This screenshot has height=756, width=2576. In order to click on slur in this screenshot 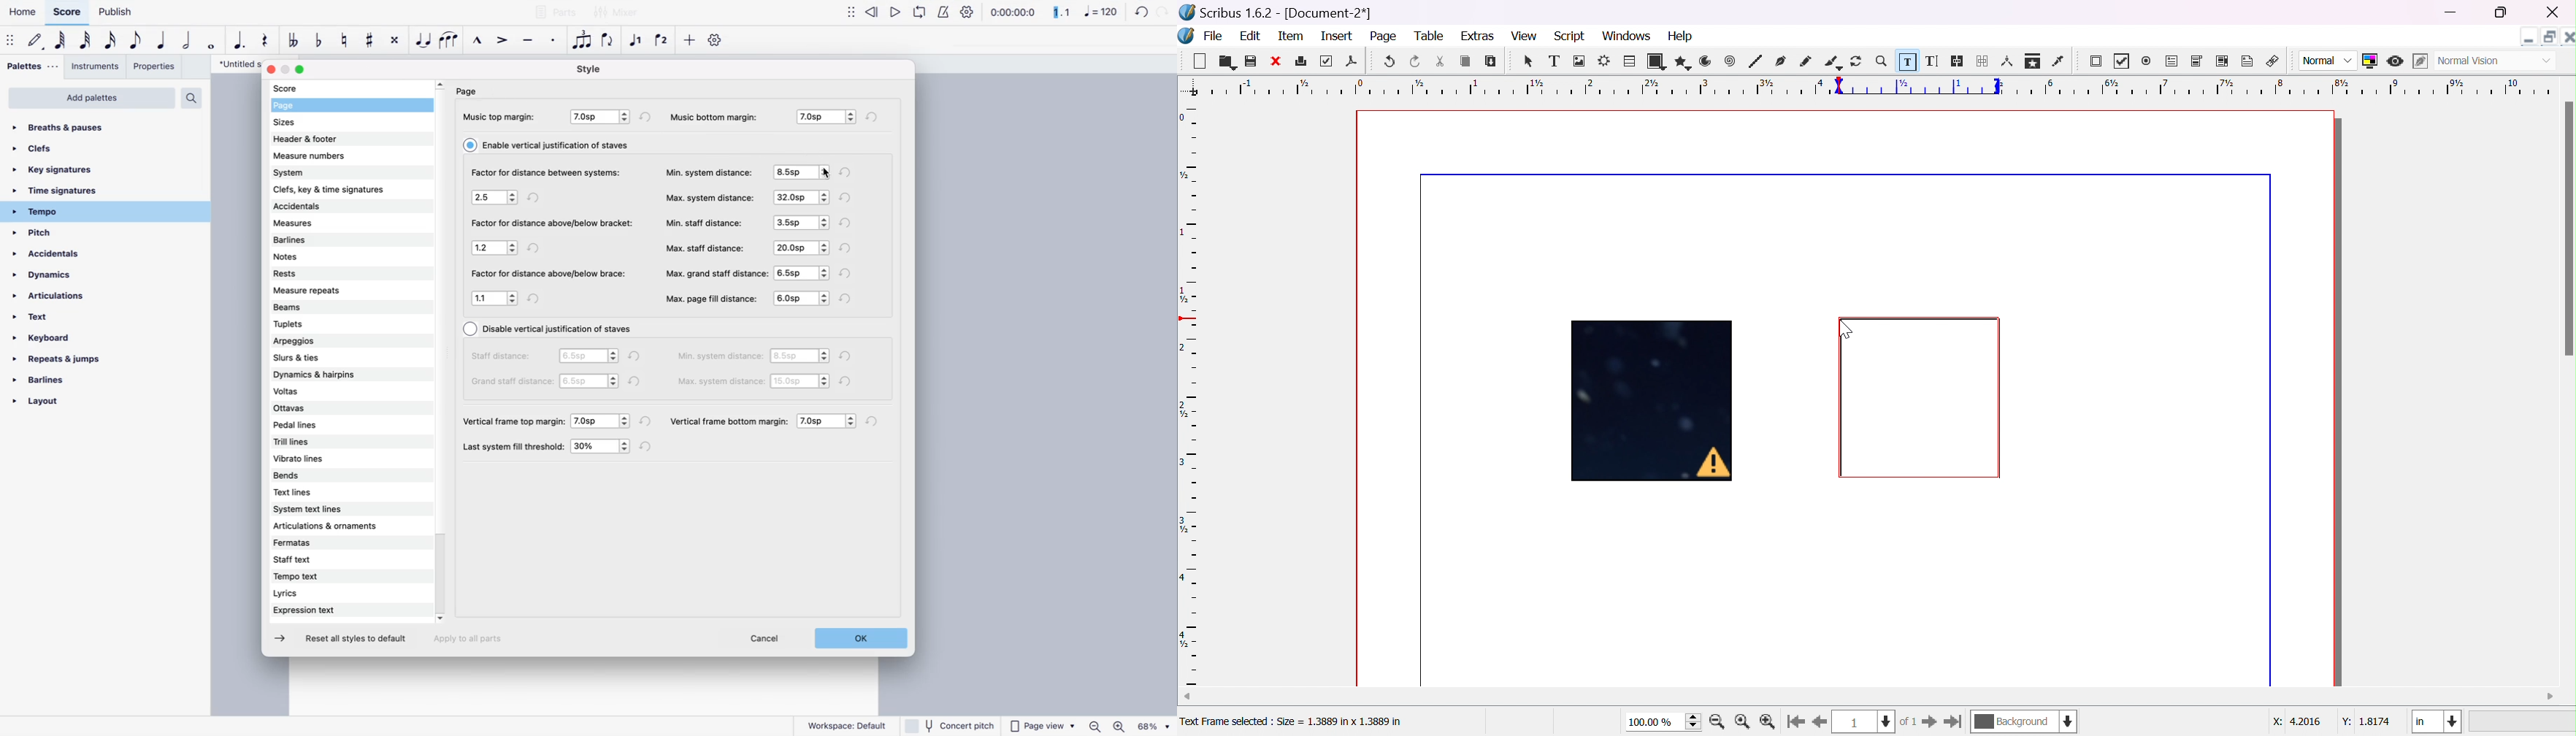, I will do `click(449, 41)`.